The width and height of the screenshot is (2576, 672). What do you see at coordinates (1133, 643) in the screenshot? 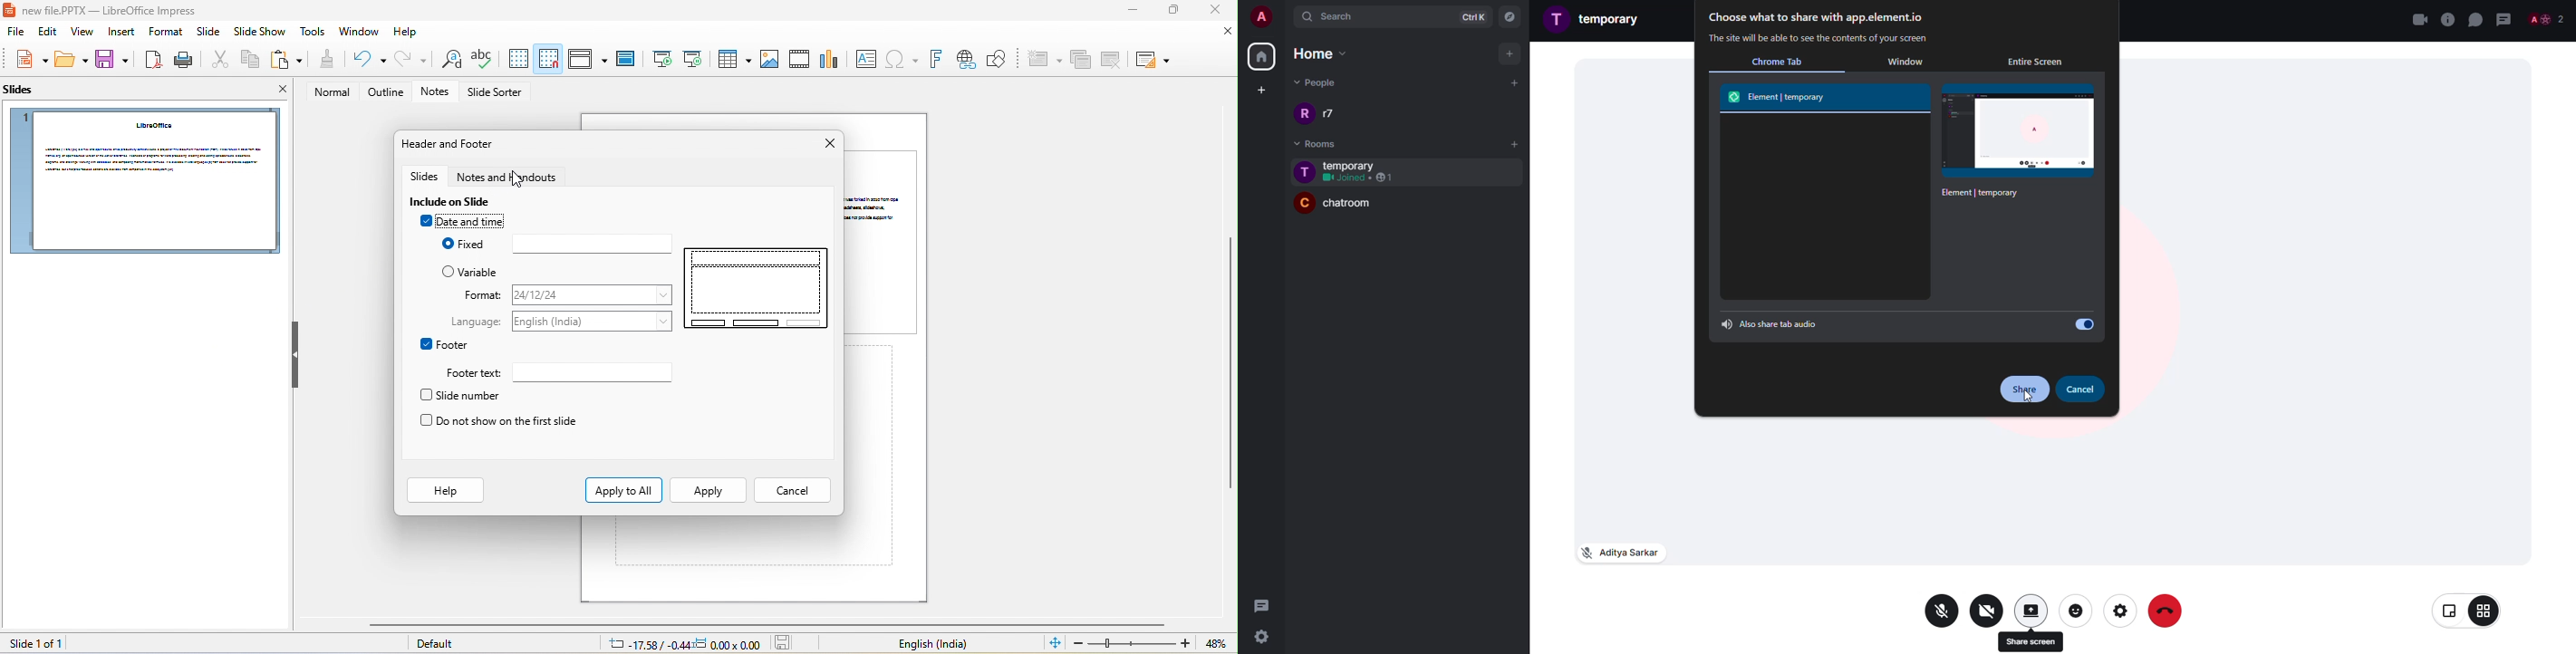
I see `zoom` at bounding box center [1133, 643].